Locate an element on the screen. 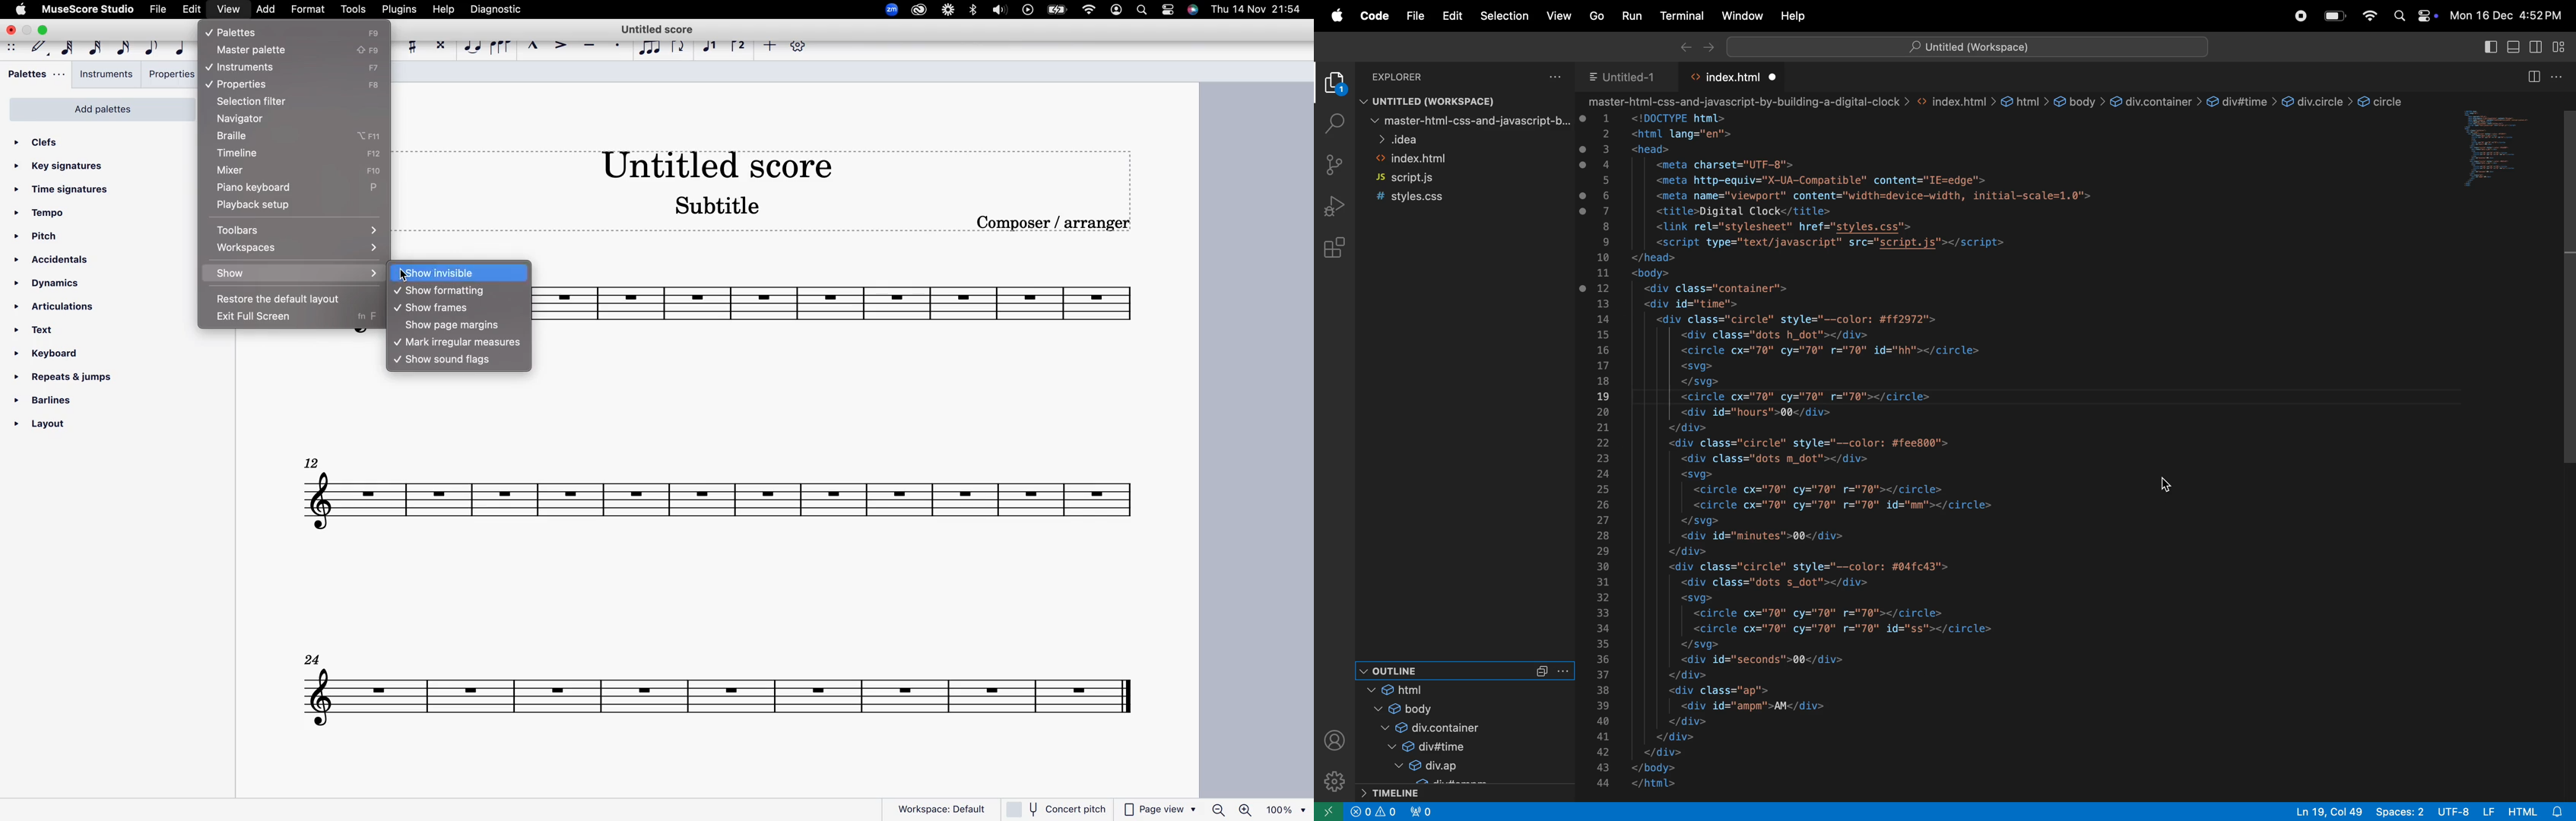  div.app is located at coordinates (1421, 766).